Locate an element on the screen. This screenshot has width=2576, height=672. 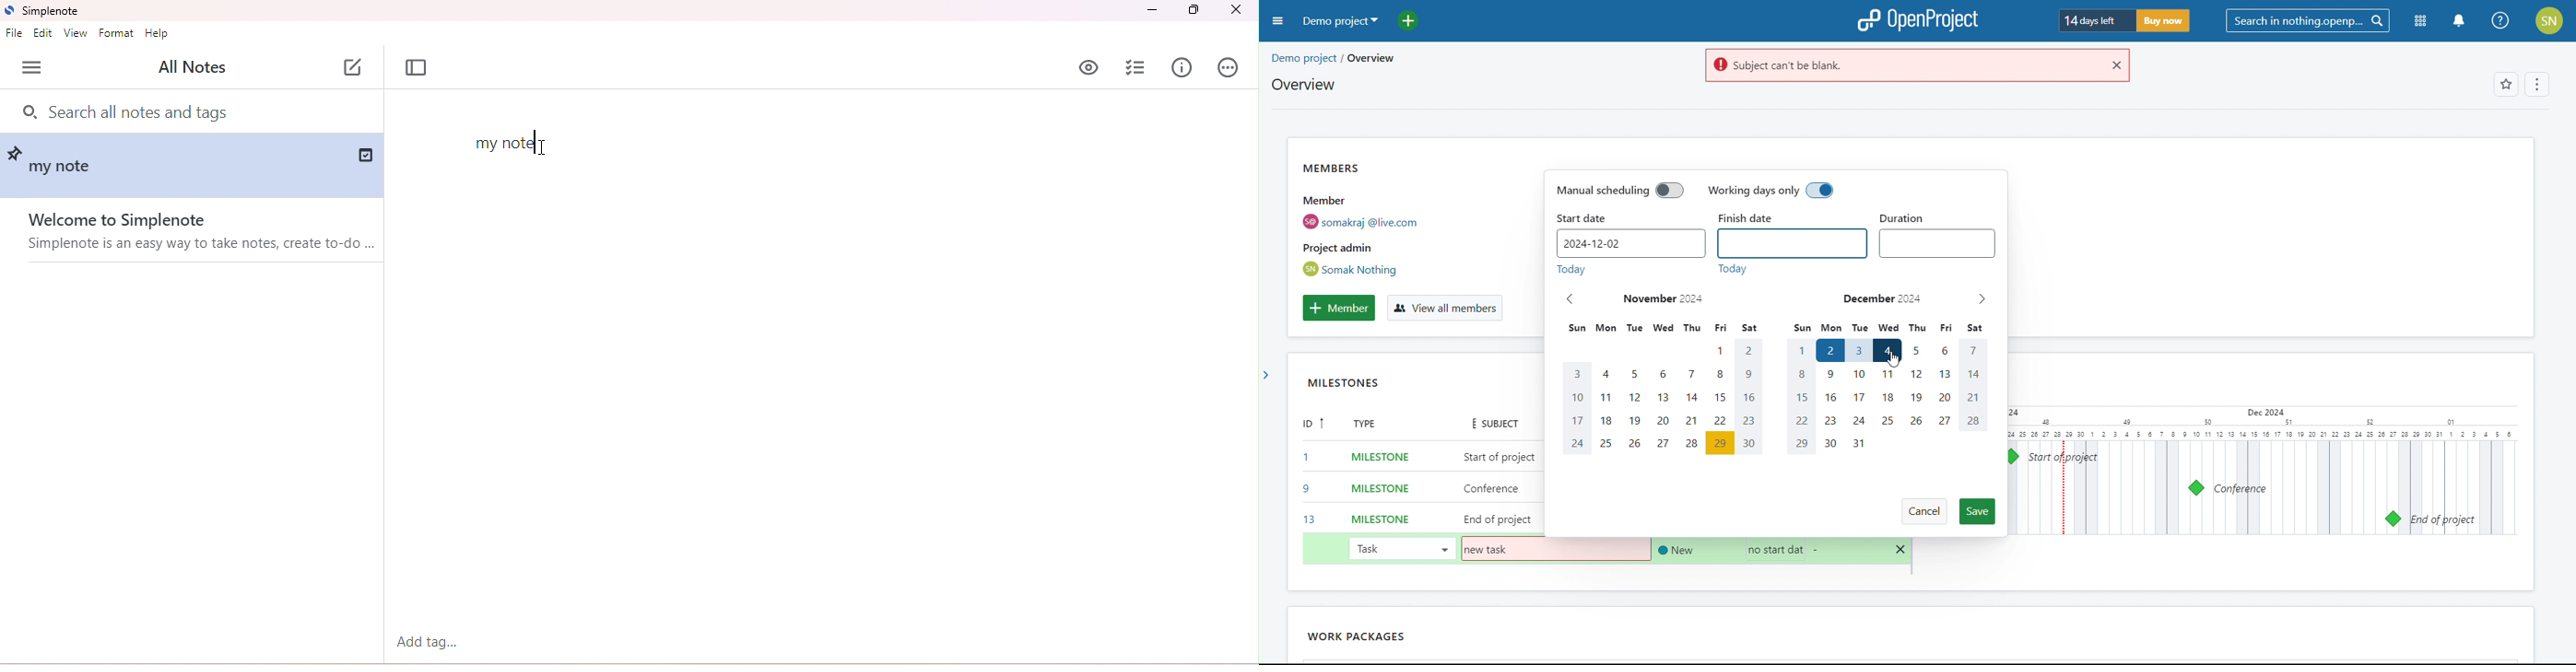
all notes is located at coordinates (196, 66).